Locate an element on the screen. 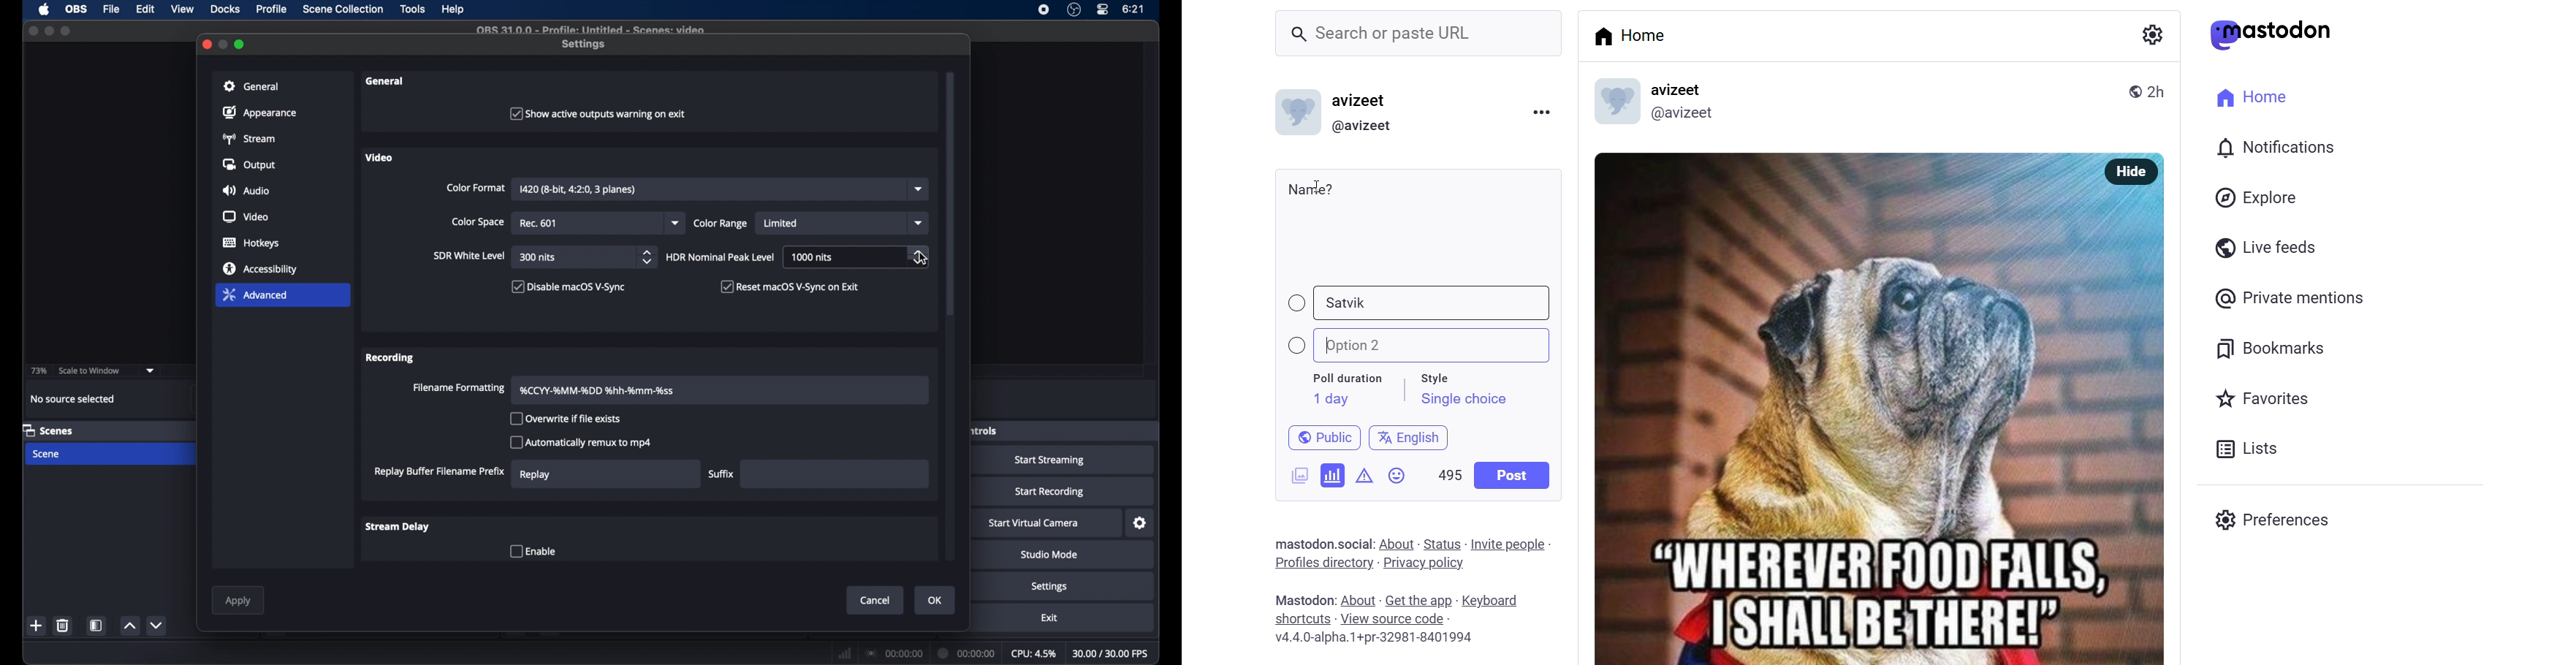  start recording is located at coordinates (1050, 492).